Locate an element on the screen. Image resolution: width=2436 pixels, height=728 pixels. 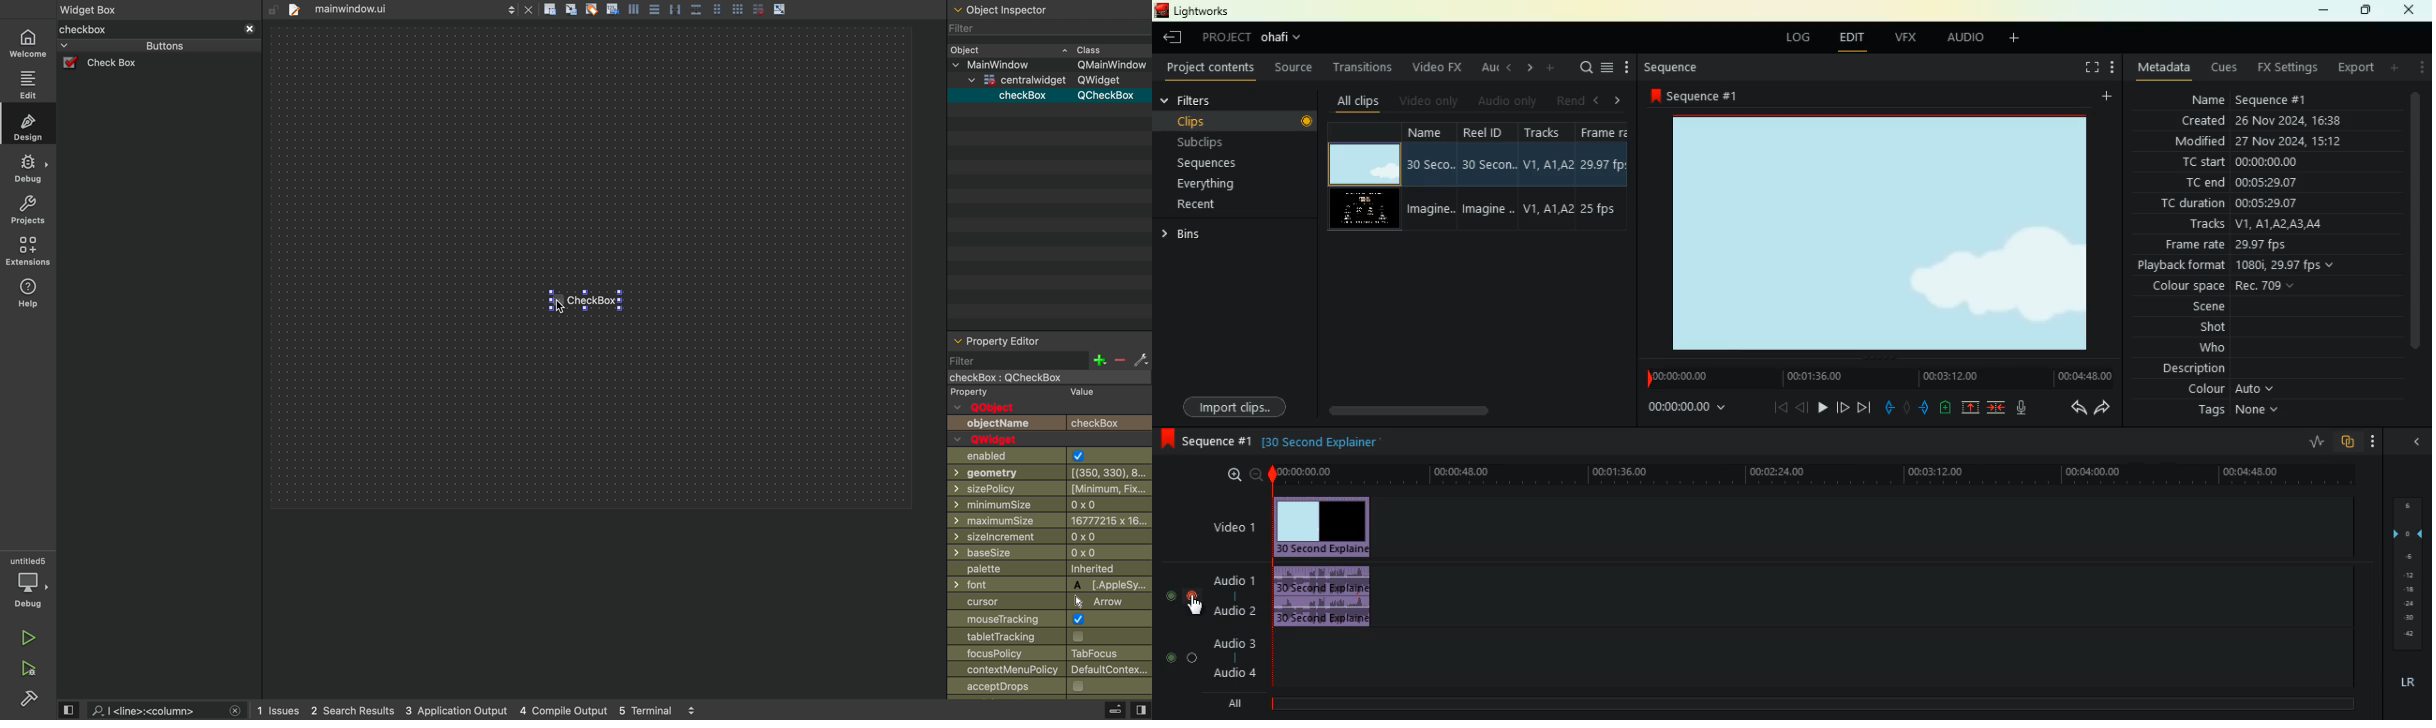
left is located at coordinates (1597, 100).